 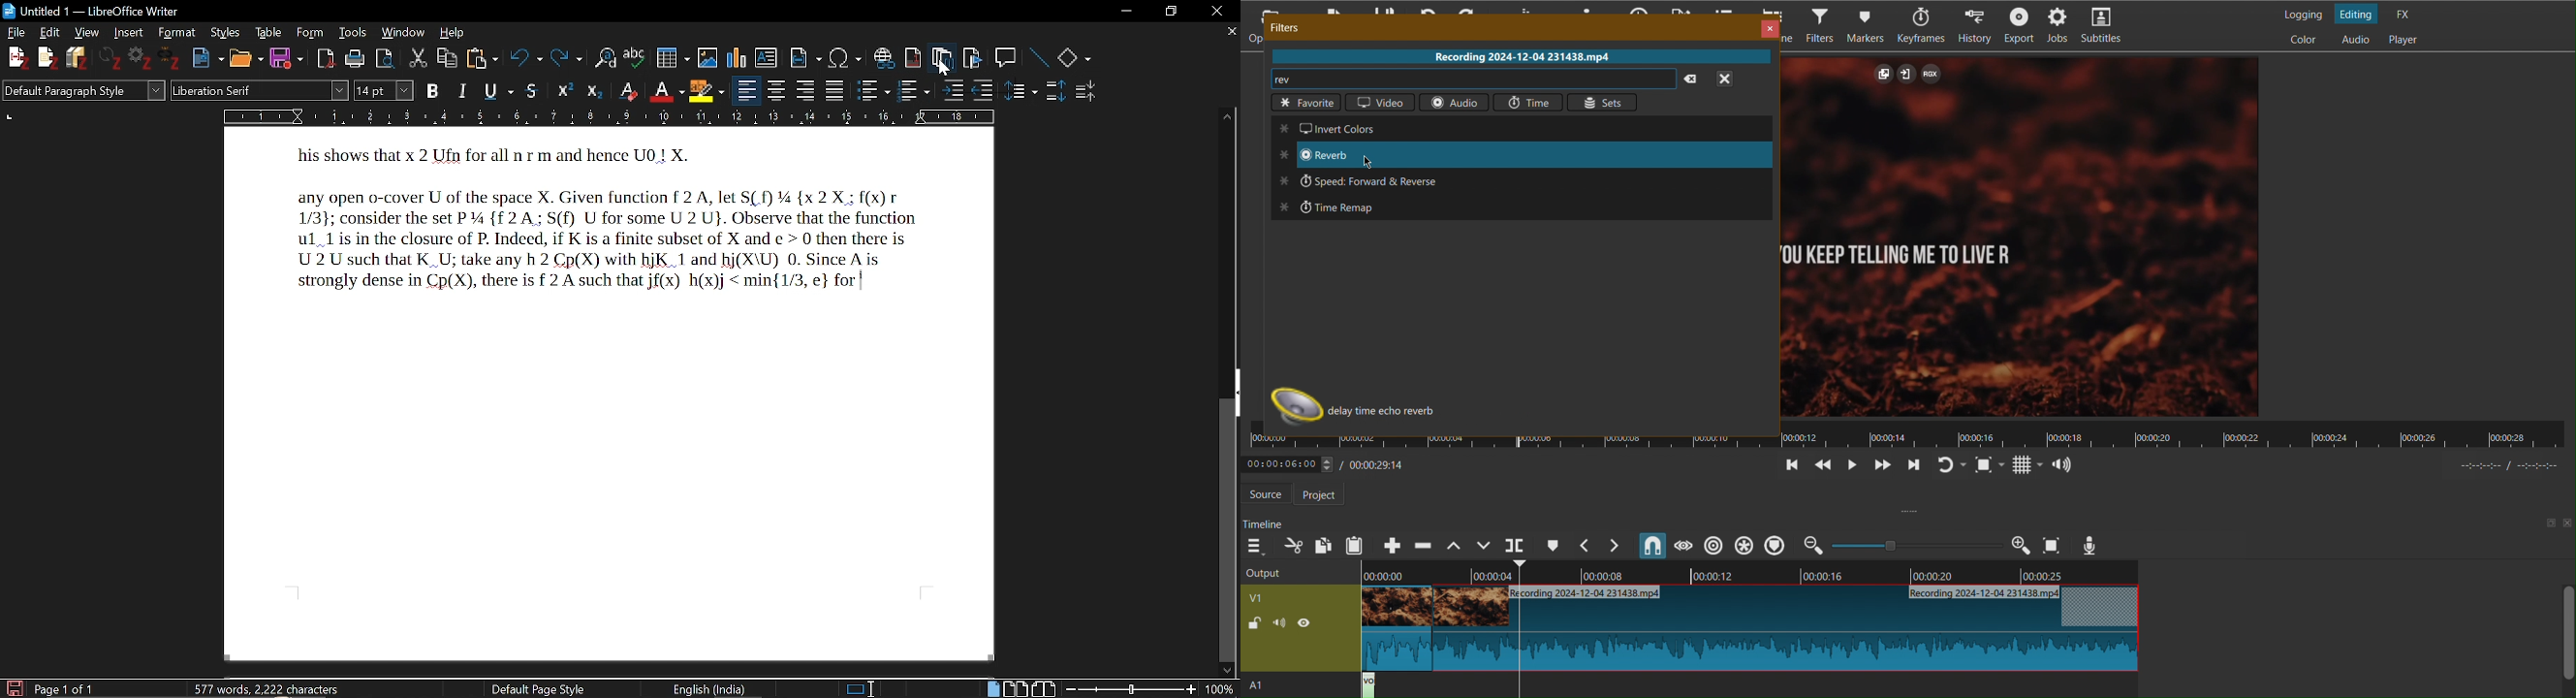 I want to click on Insert comment, so click(x=1007, y=58).